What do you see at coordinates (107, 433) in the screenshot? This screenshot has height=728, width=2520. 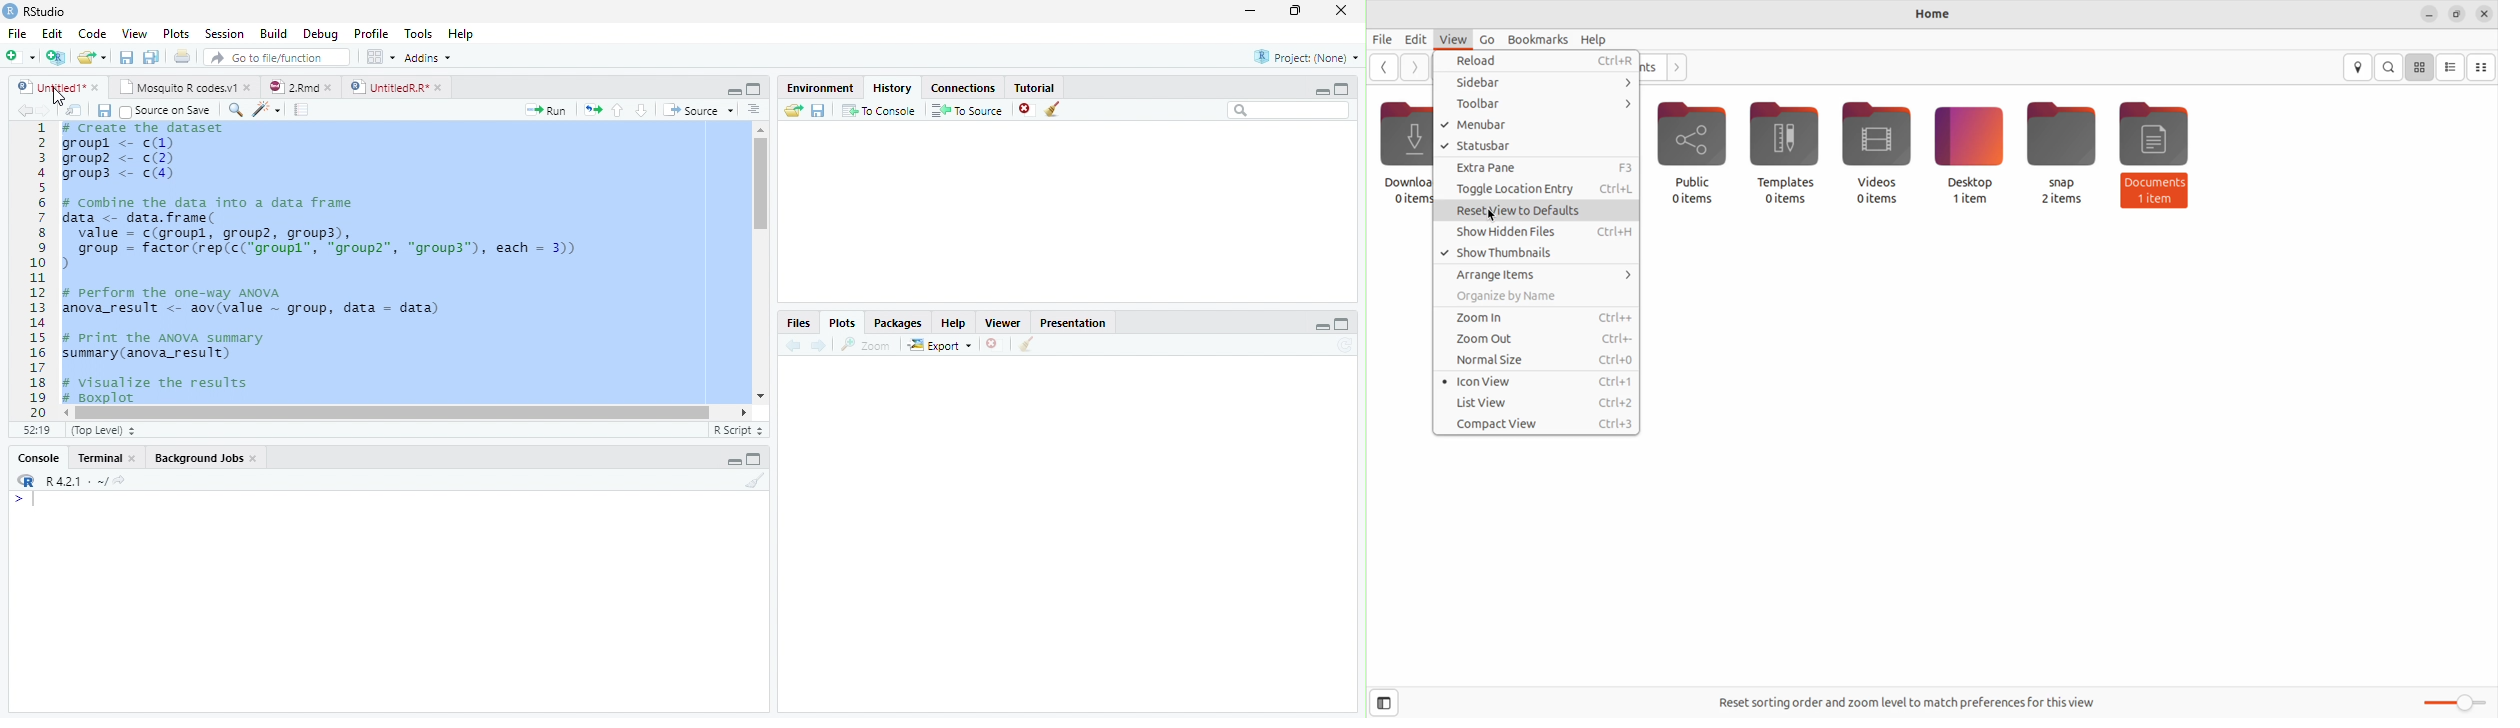 I see `Top level` at bounding box center [107, 433].